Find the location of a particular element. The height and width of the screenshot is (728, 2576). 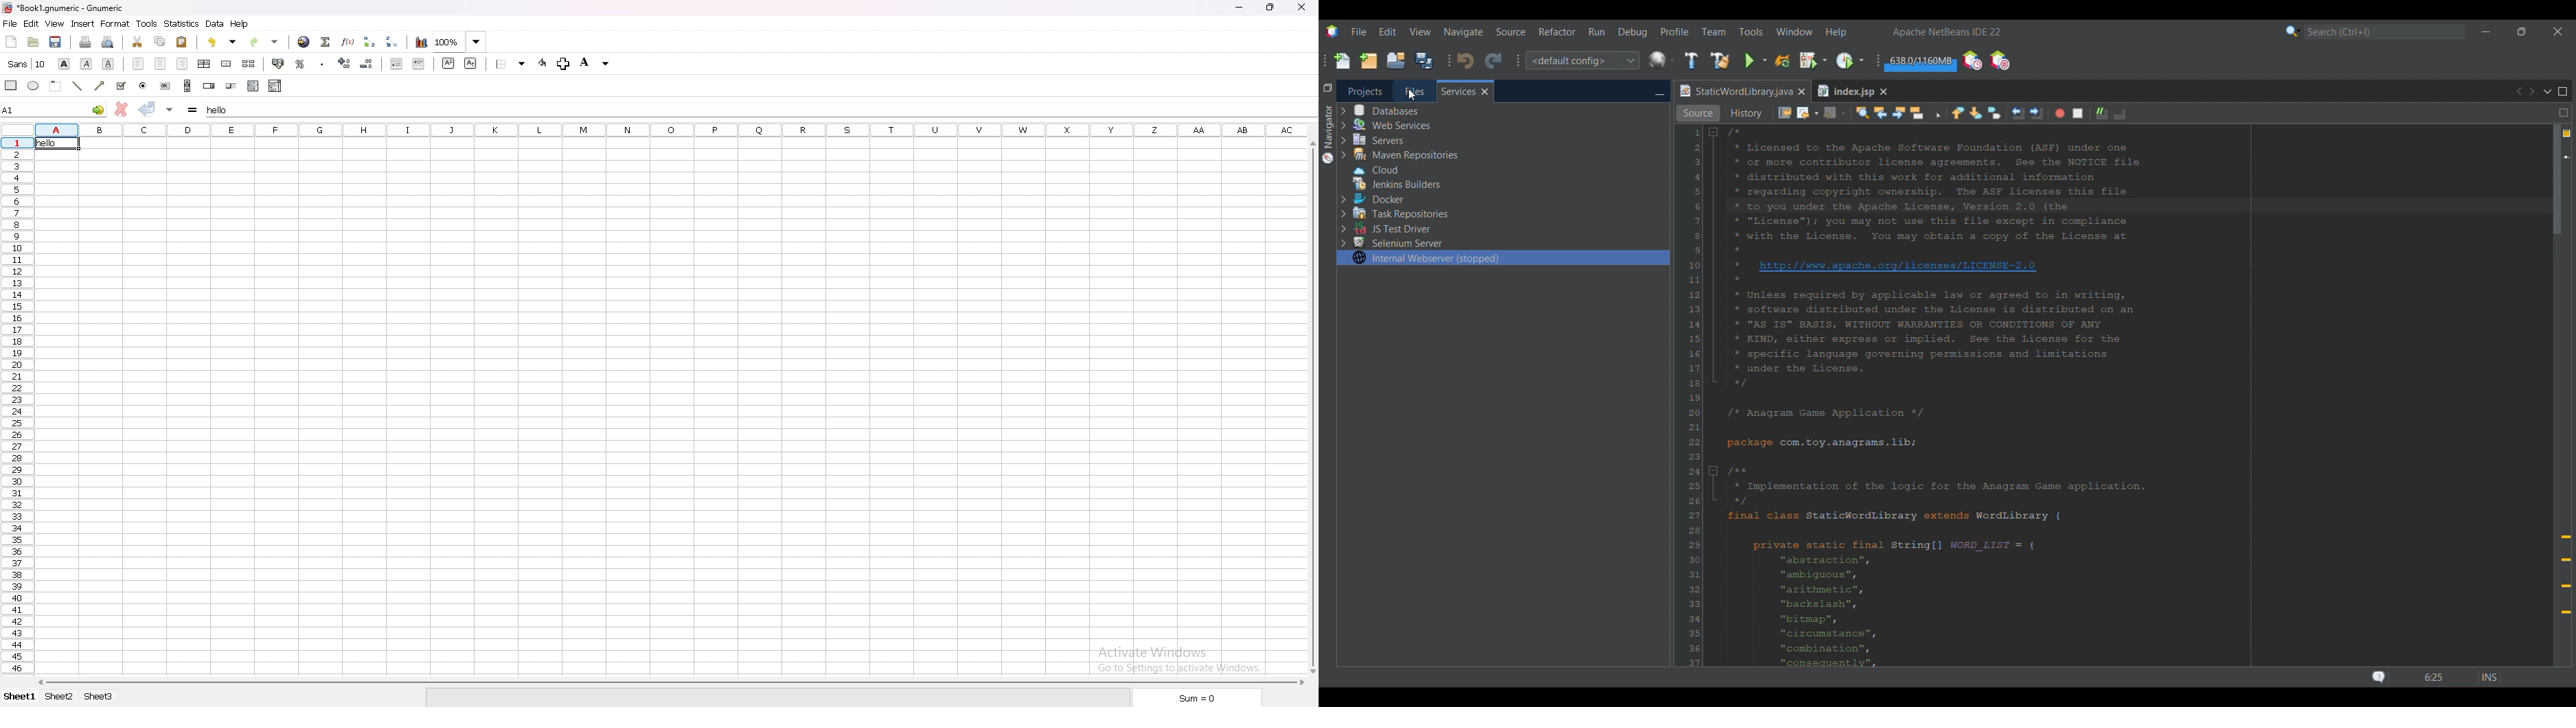

slider is located at coordinates (232, 86).